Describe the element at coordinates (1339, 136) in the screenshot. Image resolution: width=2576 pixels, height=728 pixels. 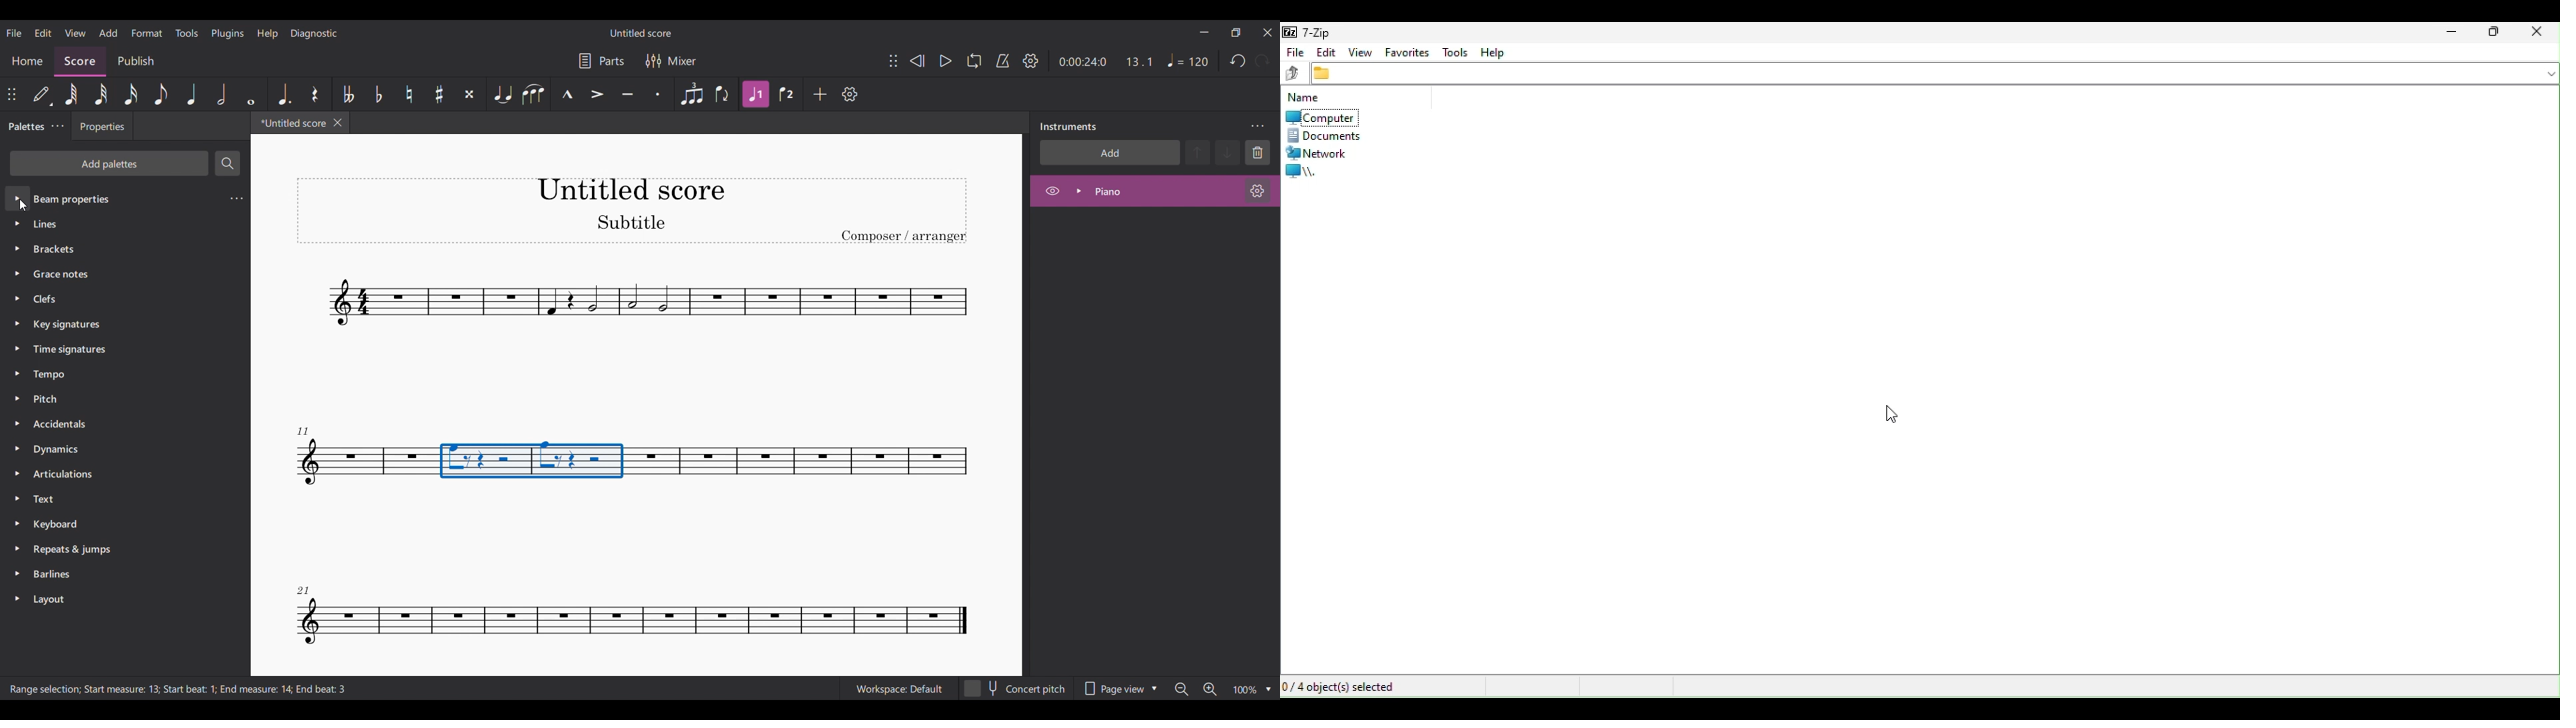
I see `Documents` at that location.